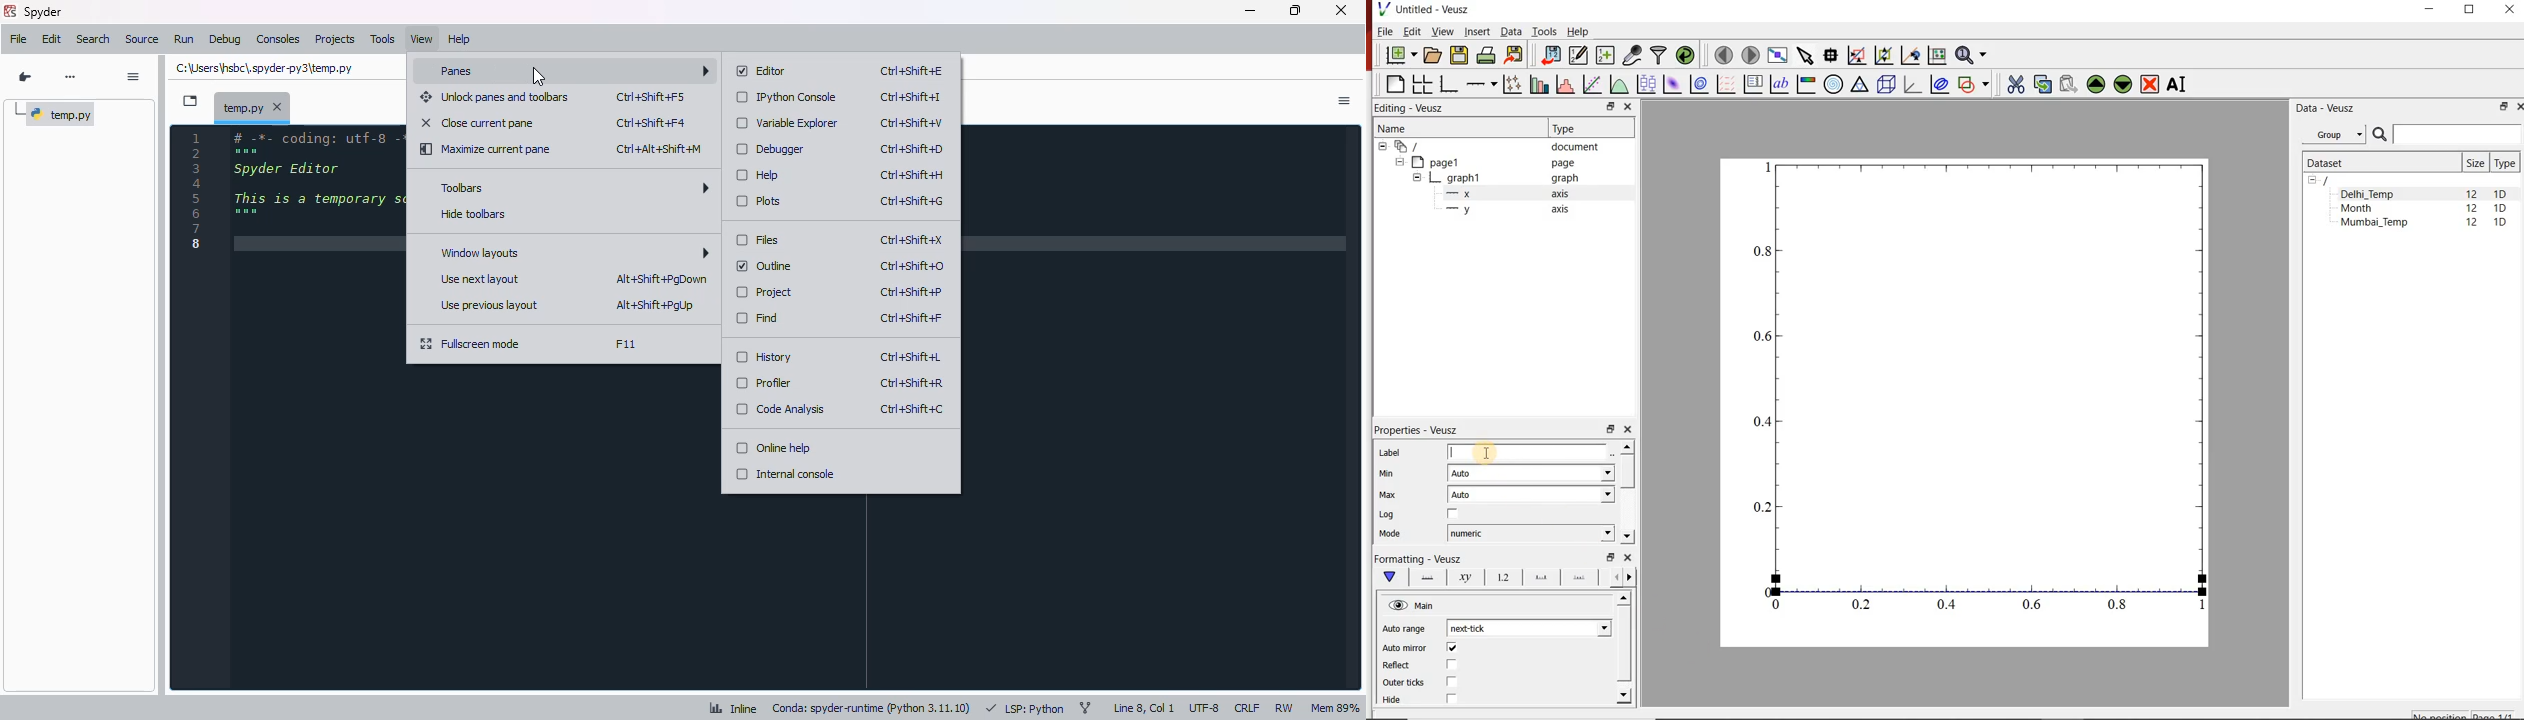  Describe the element at coordinates (788, 123) in the screenshot. I see `variable explorer` at that location.